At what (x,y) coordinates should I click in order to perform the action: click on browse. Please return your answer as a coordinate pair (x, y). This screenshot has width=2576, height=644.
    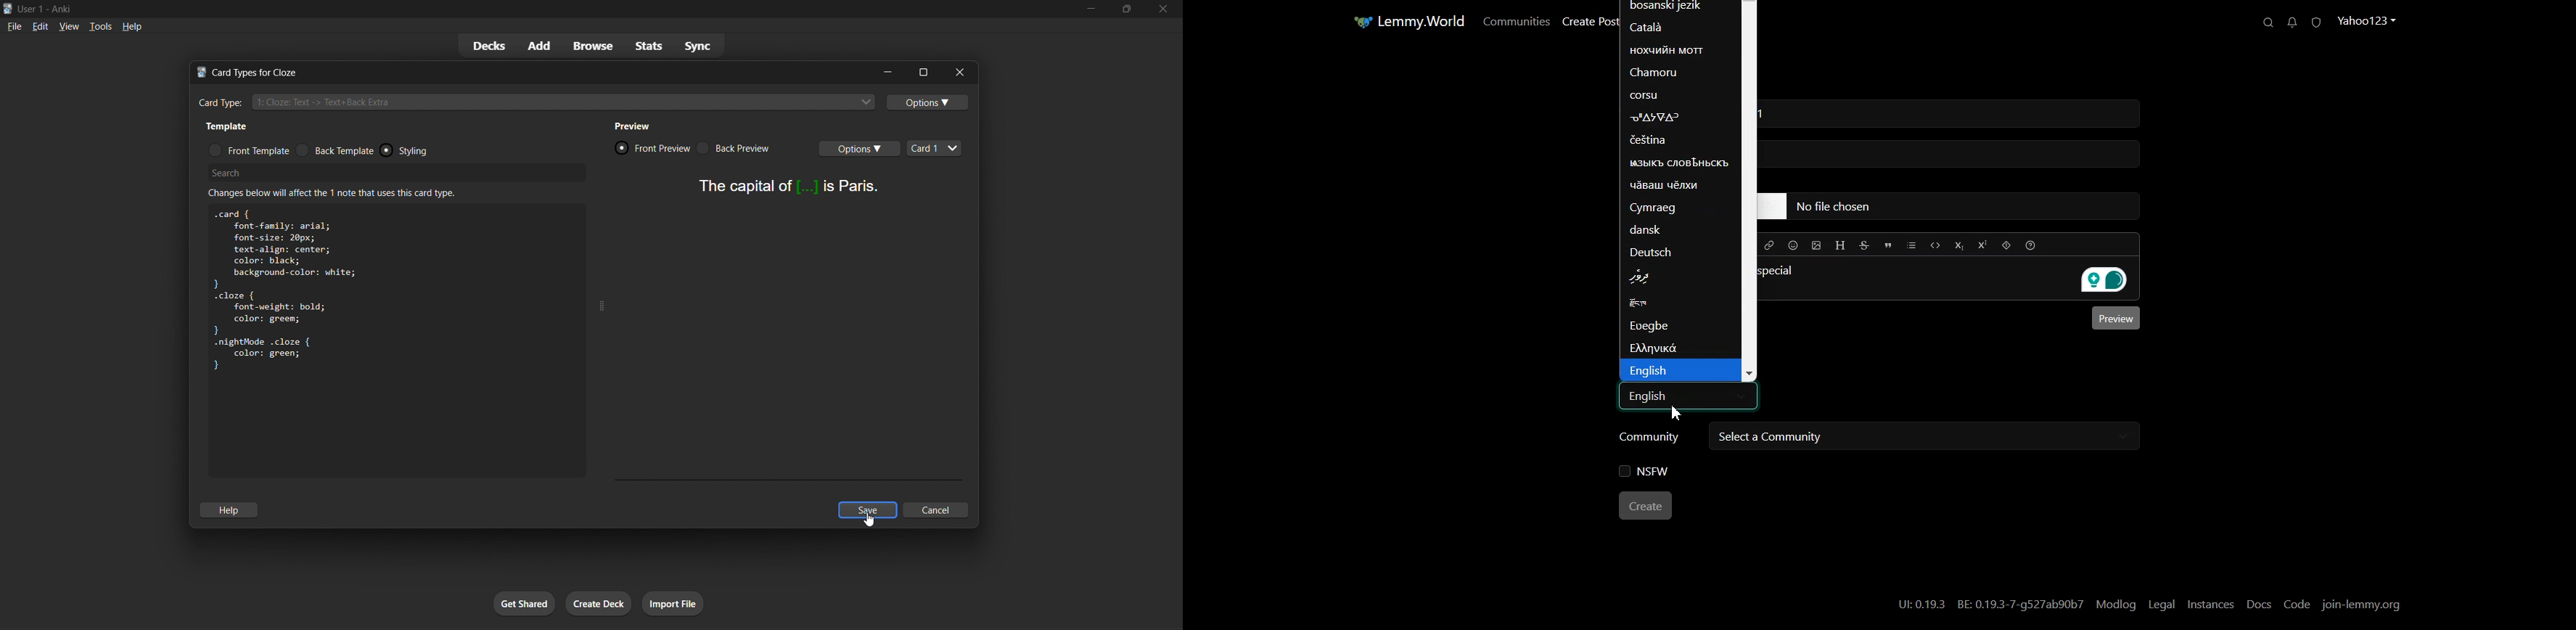
    Looking at the image, I should click on (591, 46).